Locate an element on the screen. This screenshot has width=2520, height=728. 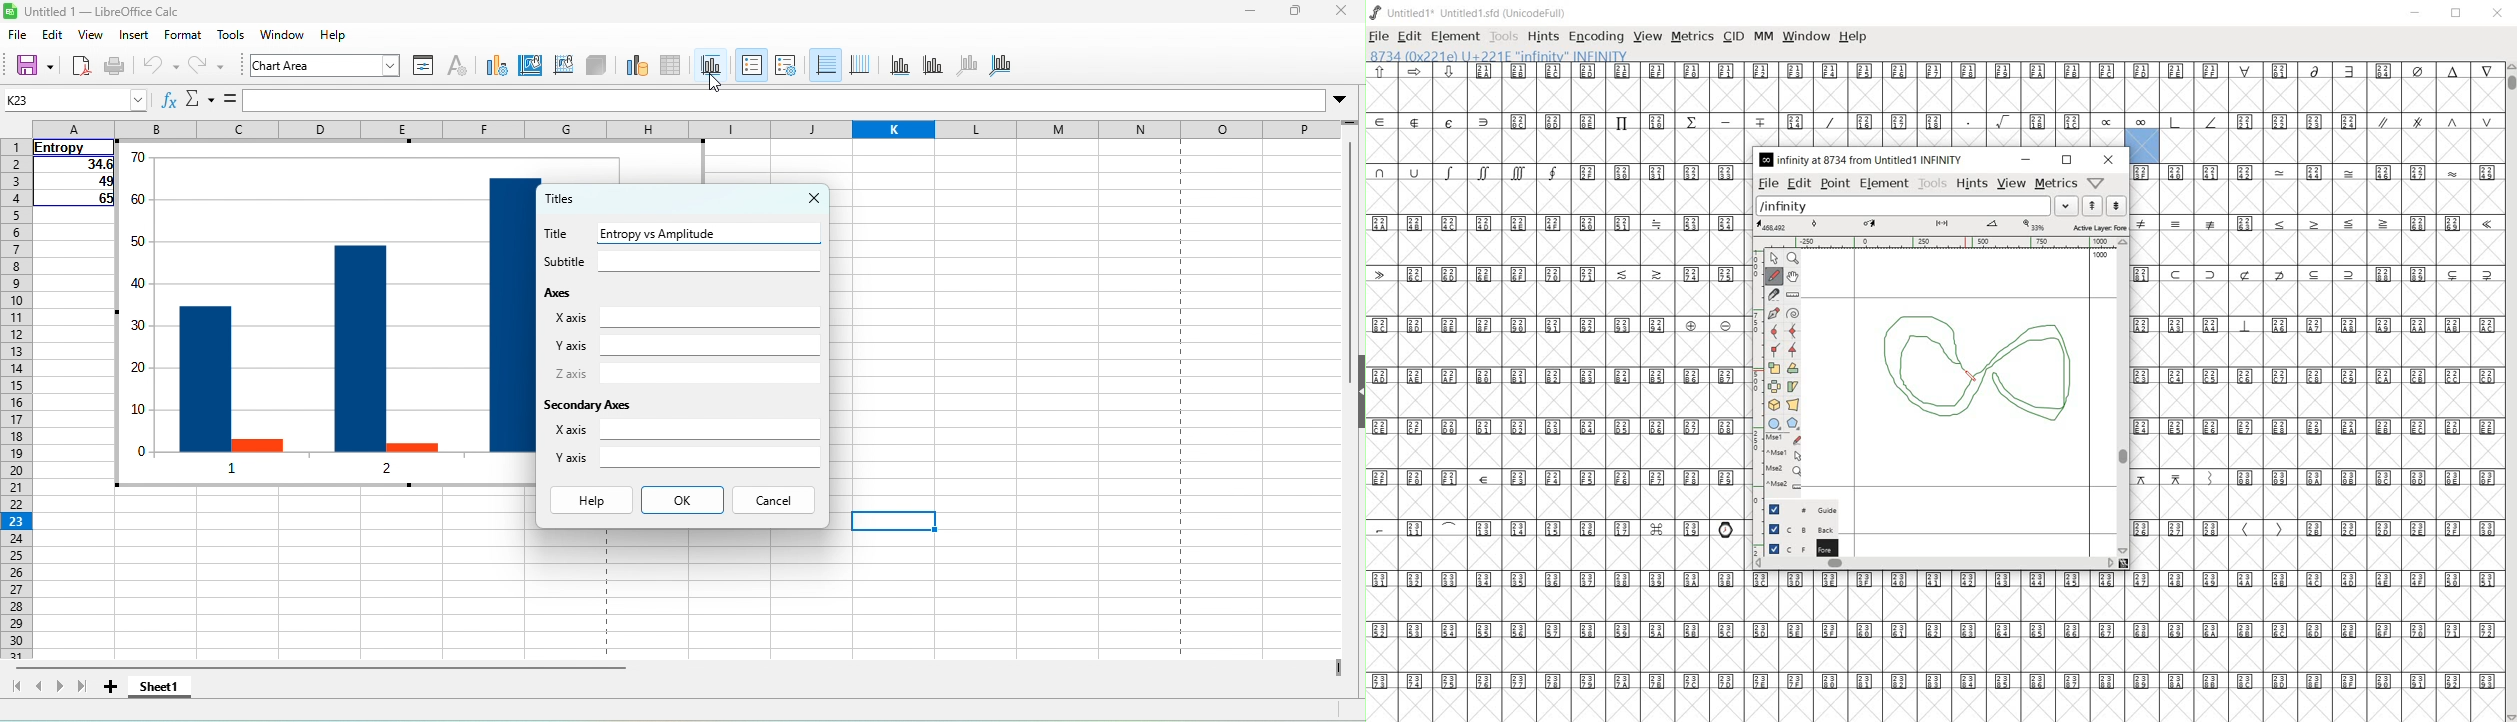
Empty glyph slots is located at coordinates (2315, 196).